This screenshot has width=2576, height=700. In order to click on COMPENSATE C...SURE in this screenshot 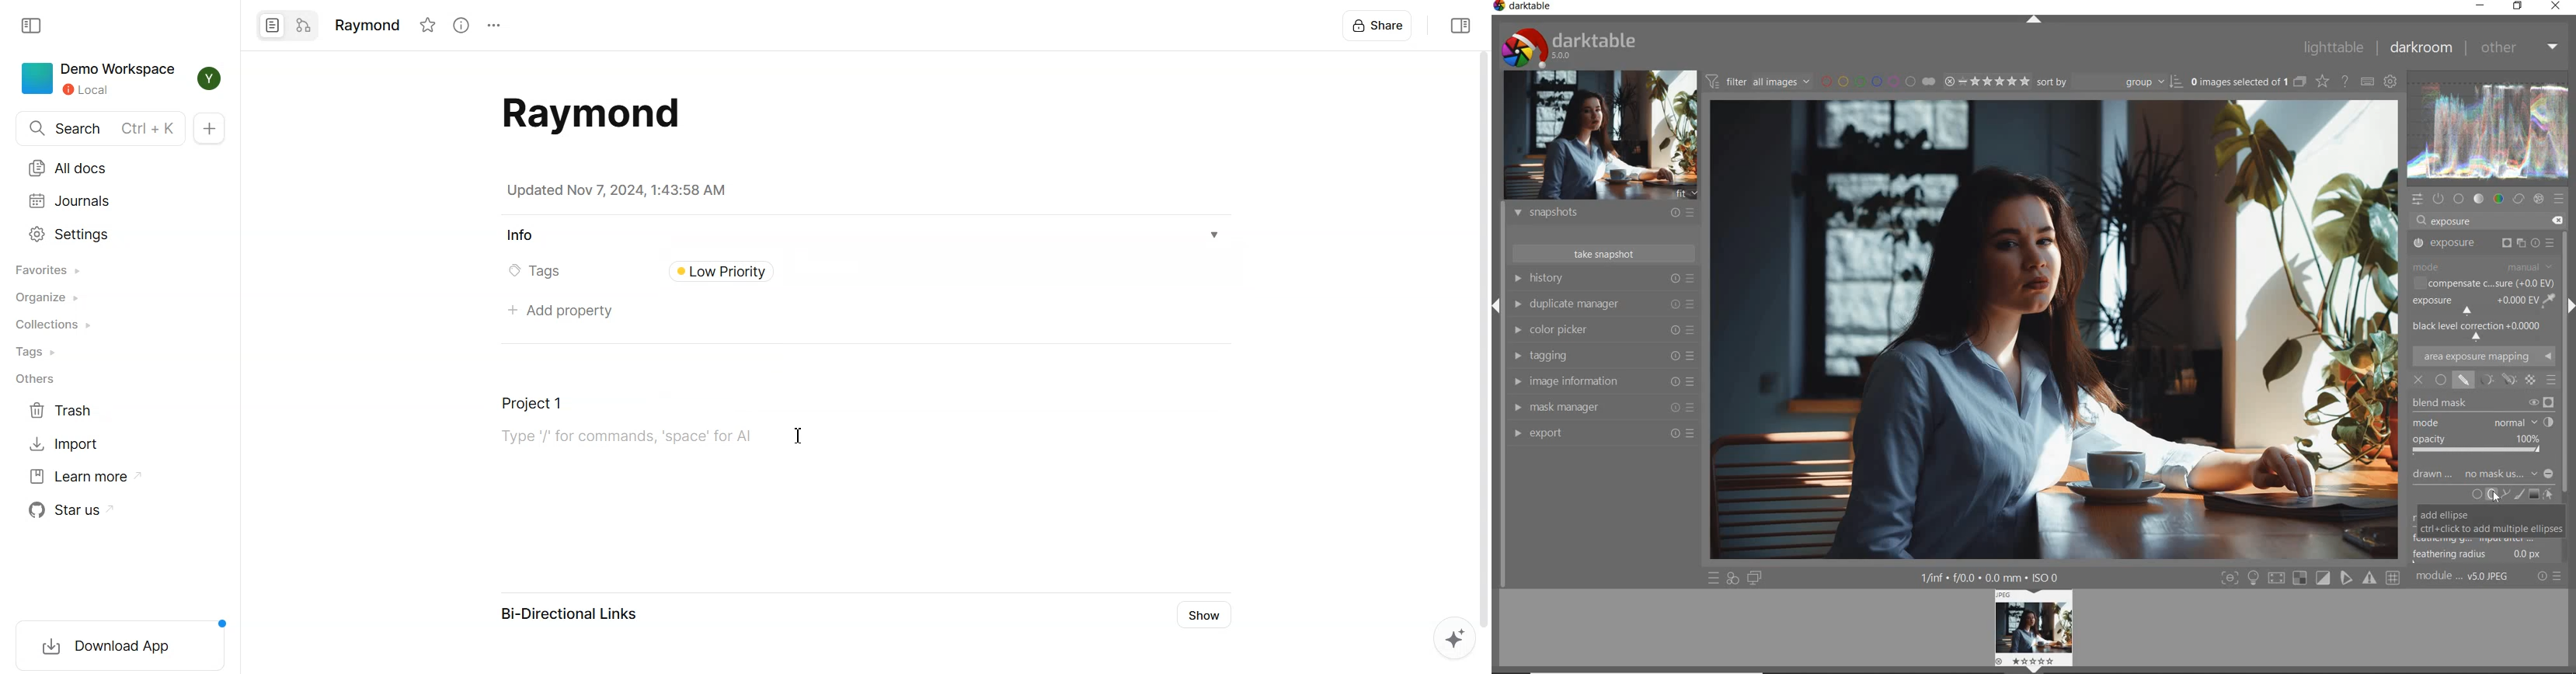, I will do `click(2485, 283)`.